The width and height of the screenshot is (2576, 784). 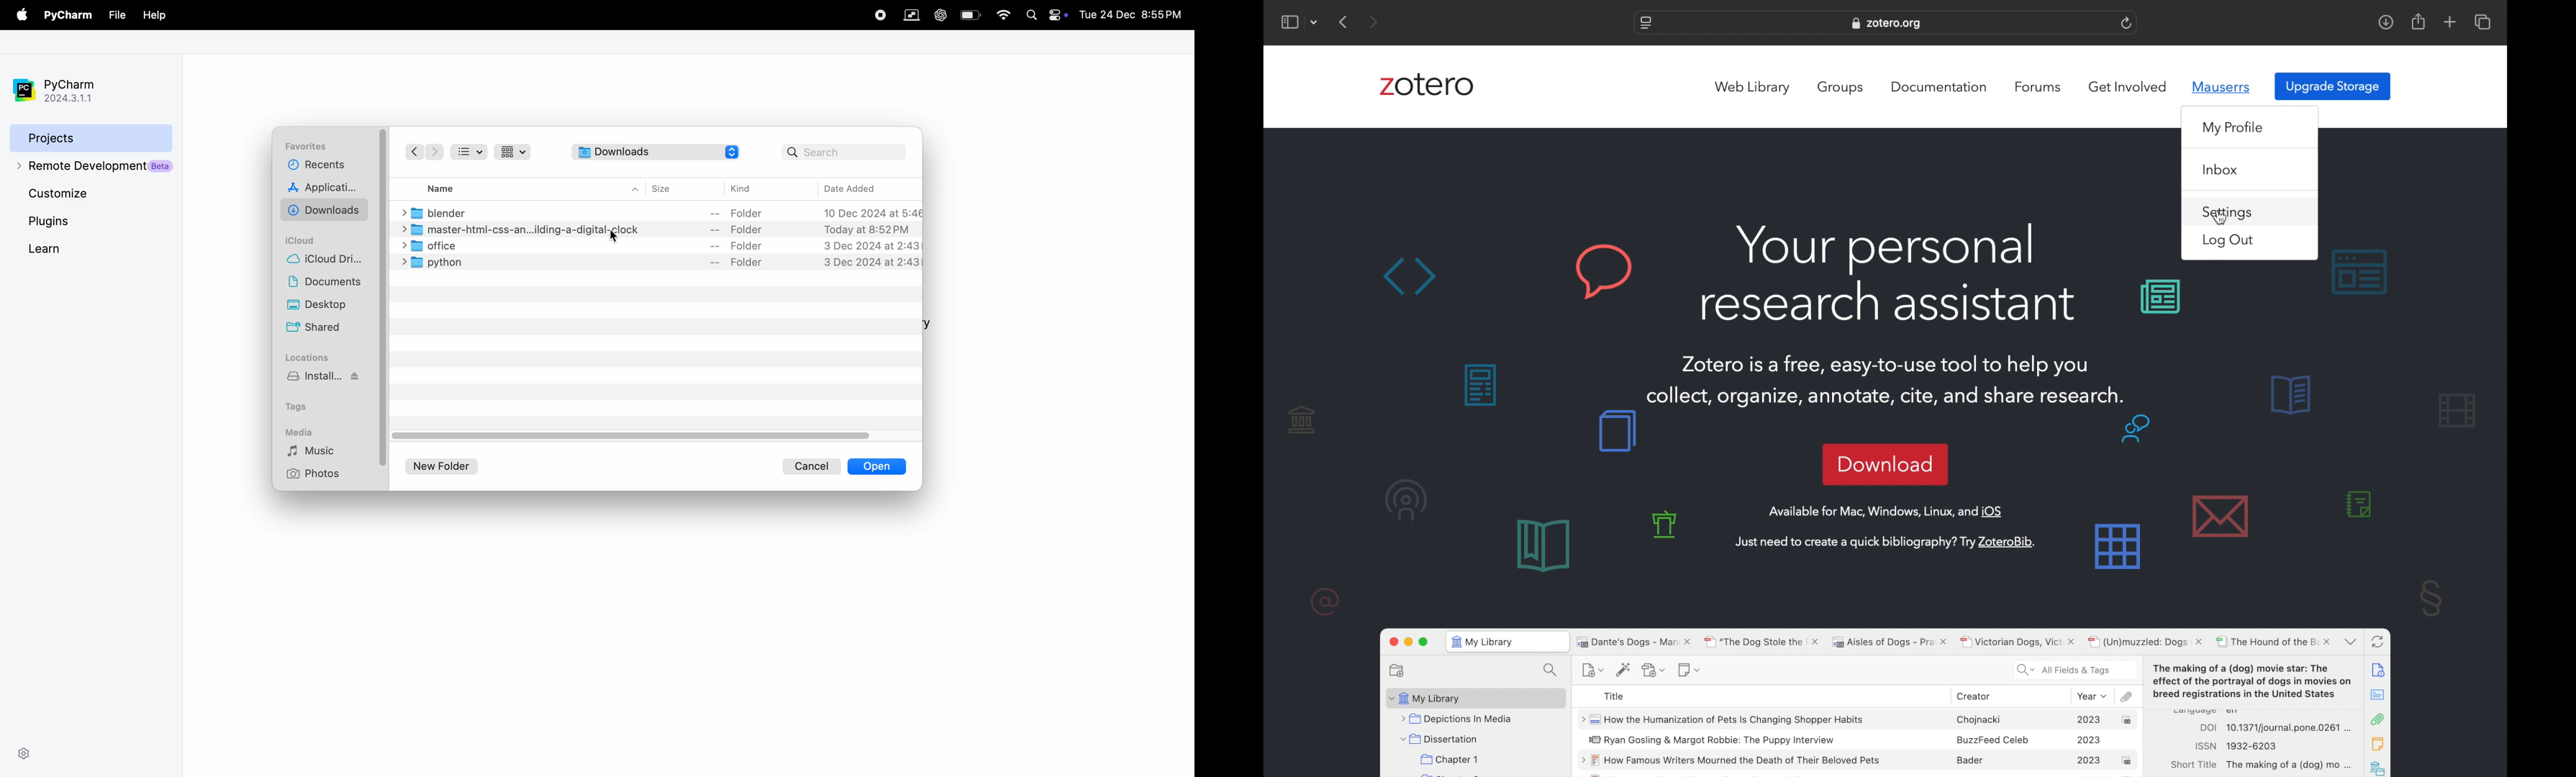 What do you see at coordinates (117, 15) in the screenshot?
I see `file` at bounding box center [117, 15].